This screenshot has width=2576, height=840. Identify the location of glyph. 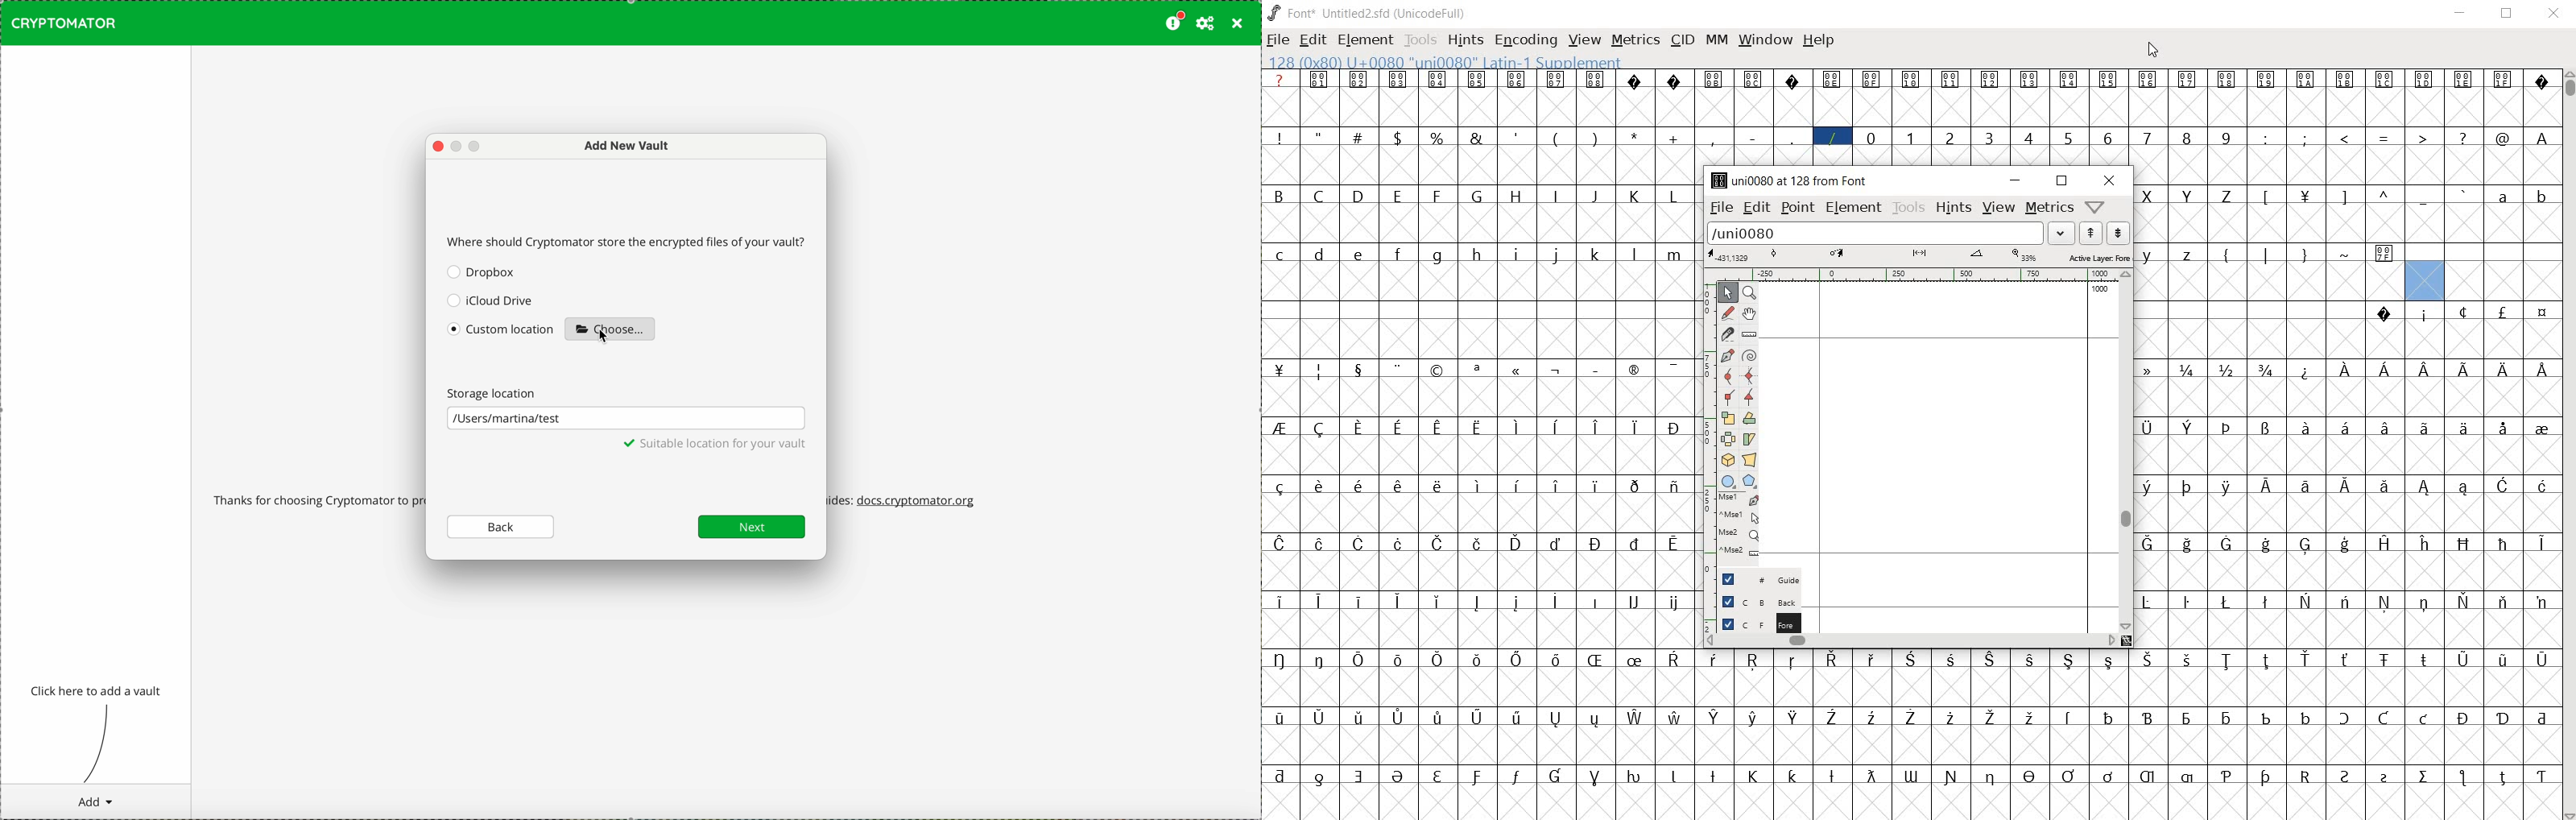
(1518, 371).